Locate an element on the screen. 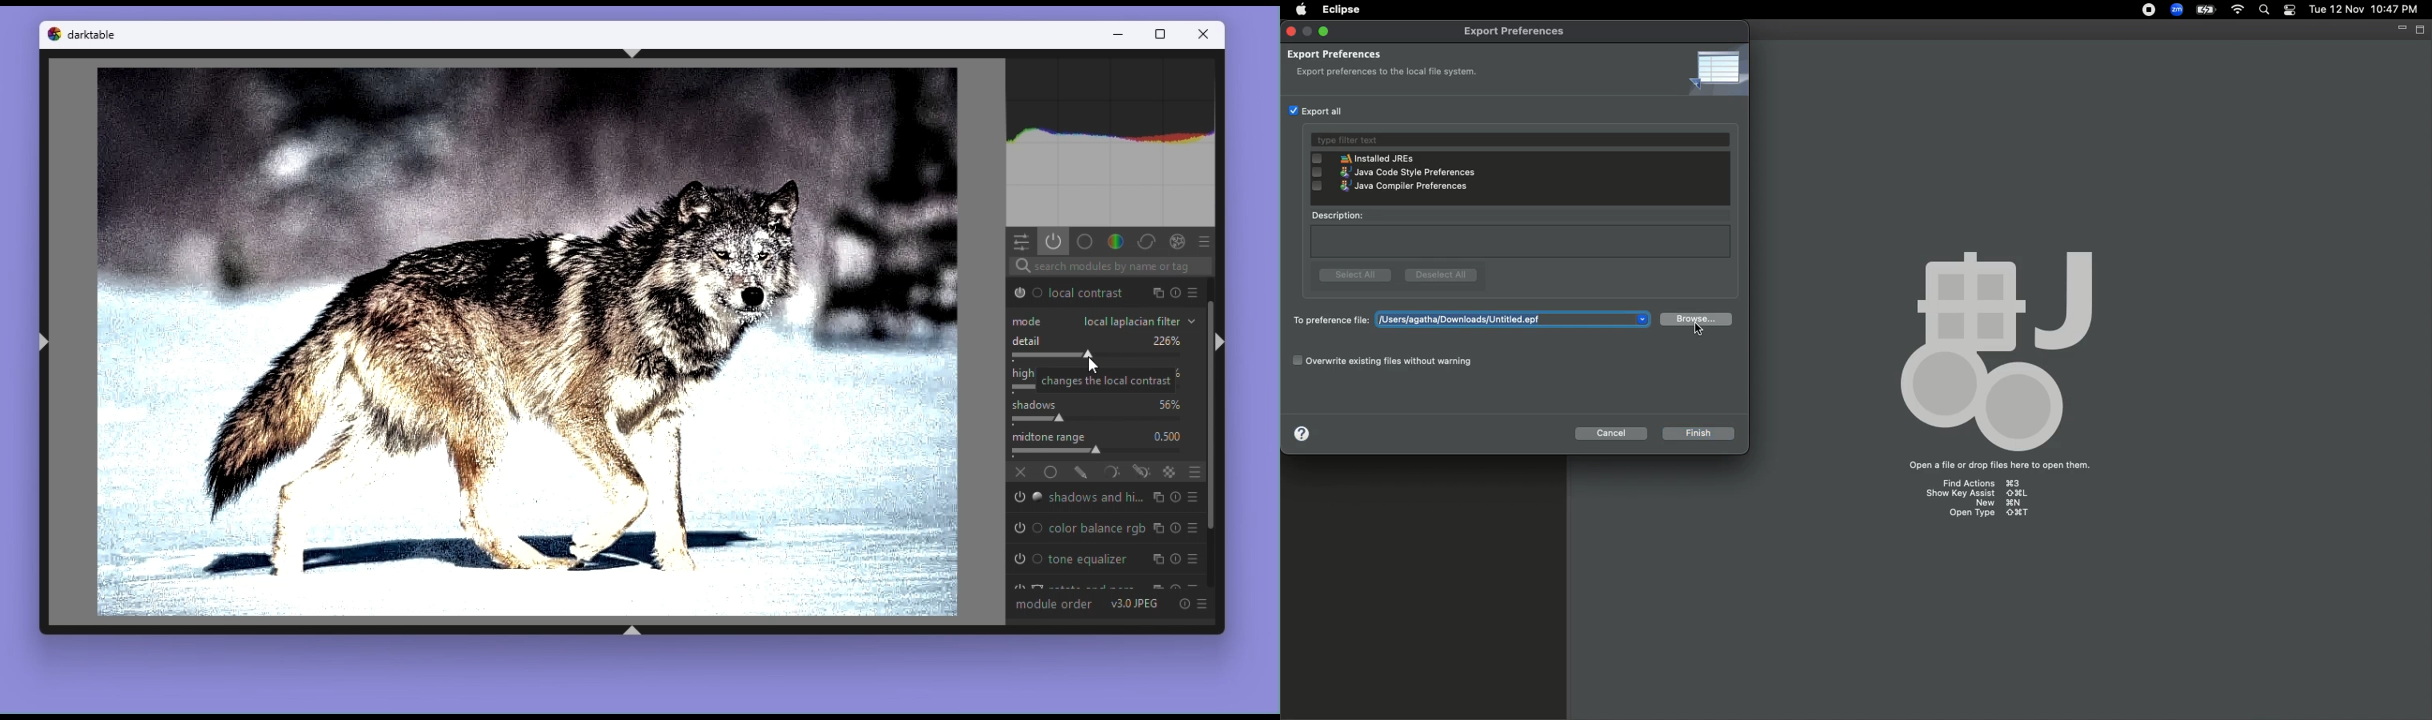  Search is located at coordinates (2264, 10).